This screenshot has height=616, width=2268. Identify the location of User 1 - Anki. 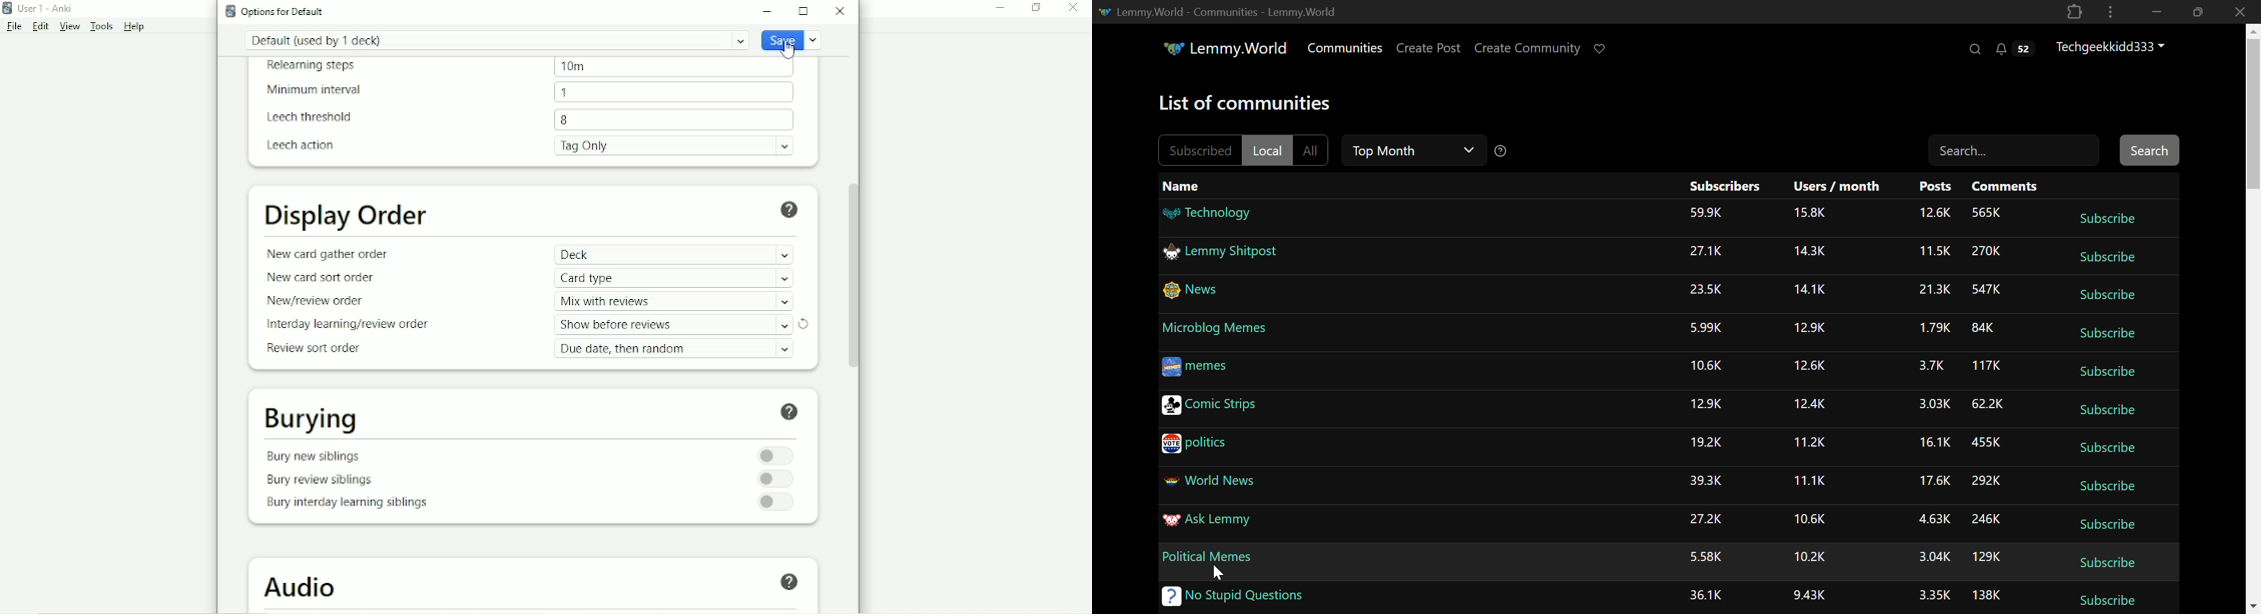
(45, 8).